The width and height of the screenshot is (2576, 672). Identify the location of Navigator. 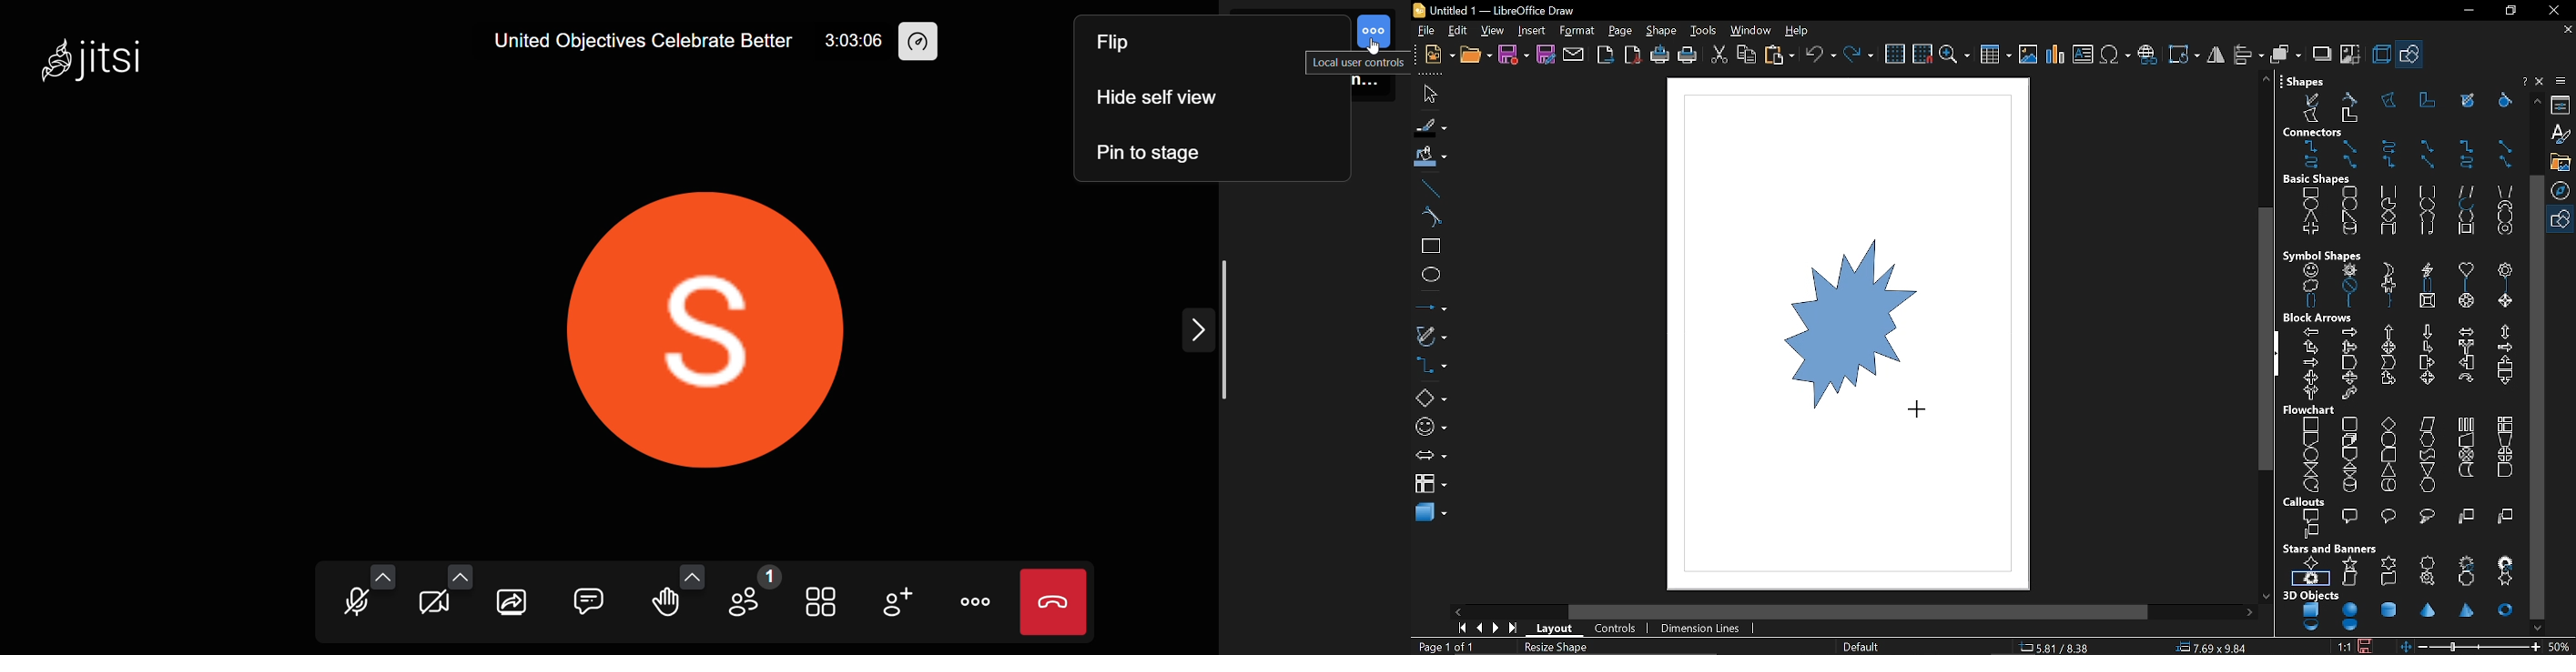
(2563, 190).